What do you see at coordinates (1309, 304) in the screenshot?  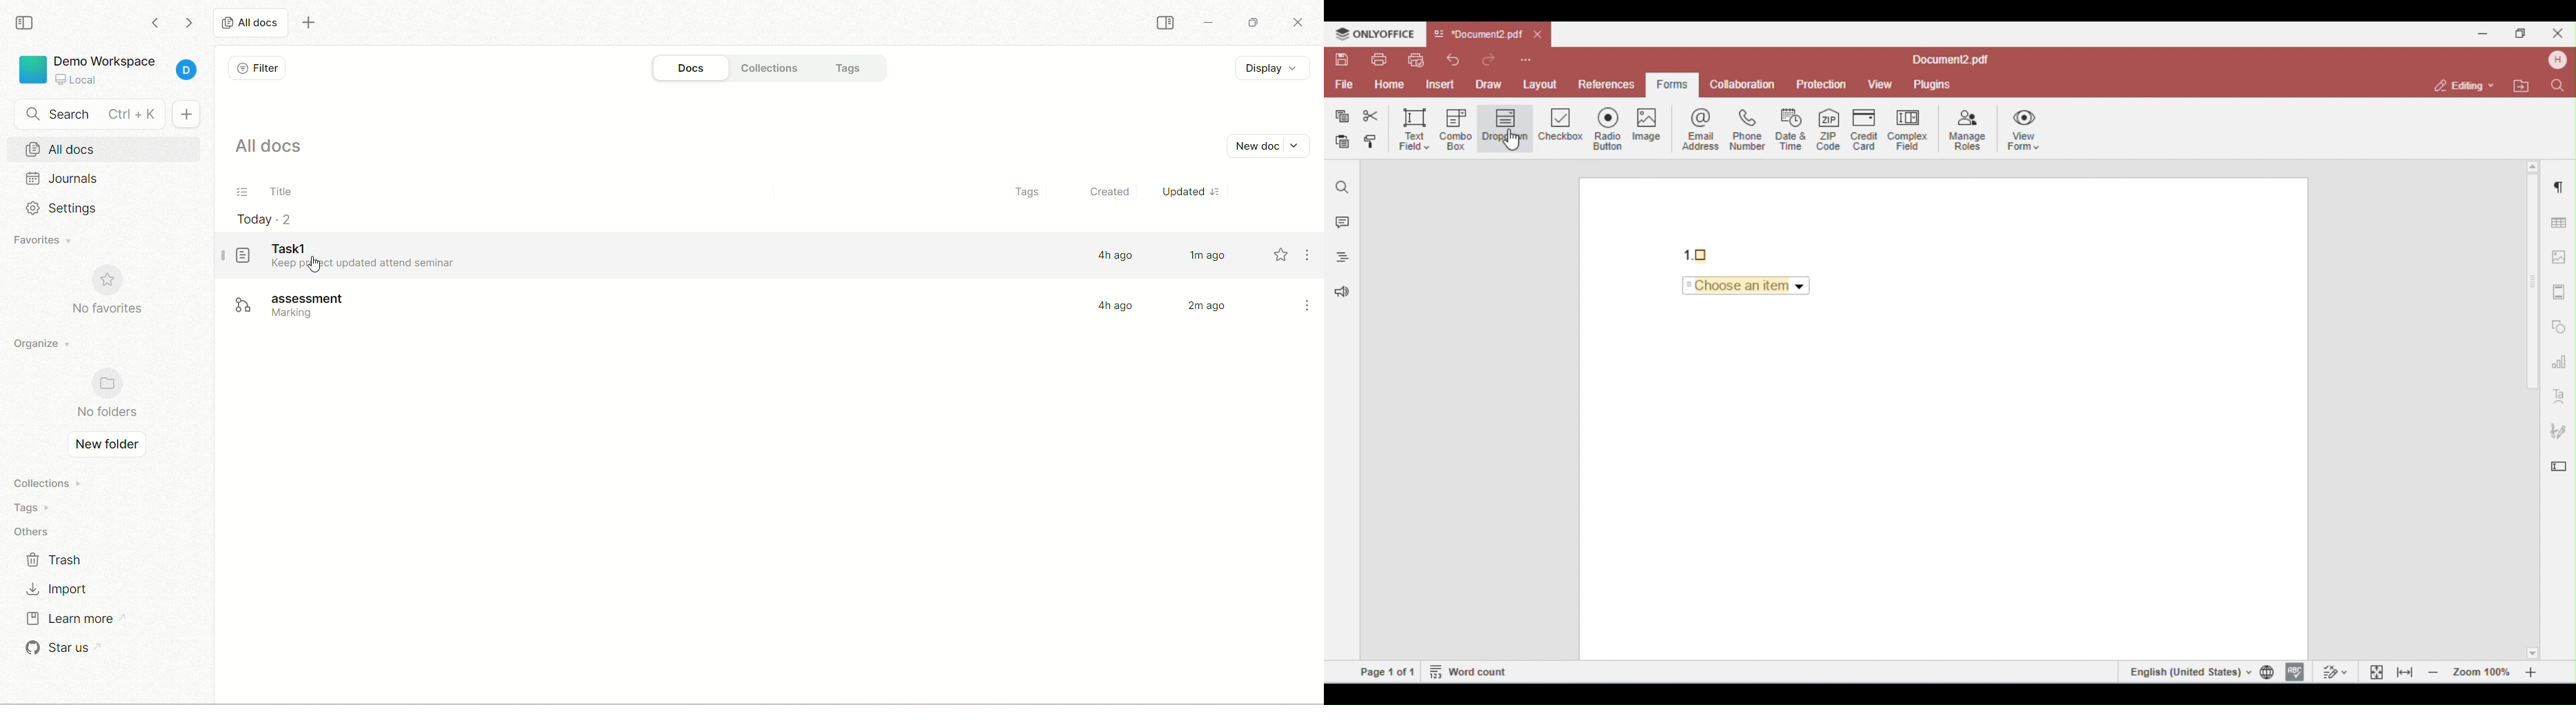 I see `more options` at bounding box center [1309, 304].